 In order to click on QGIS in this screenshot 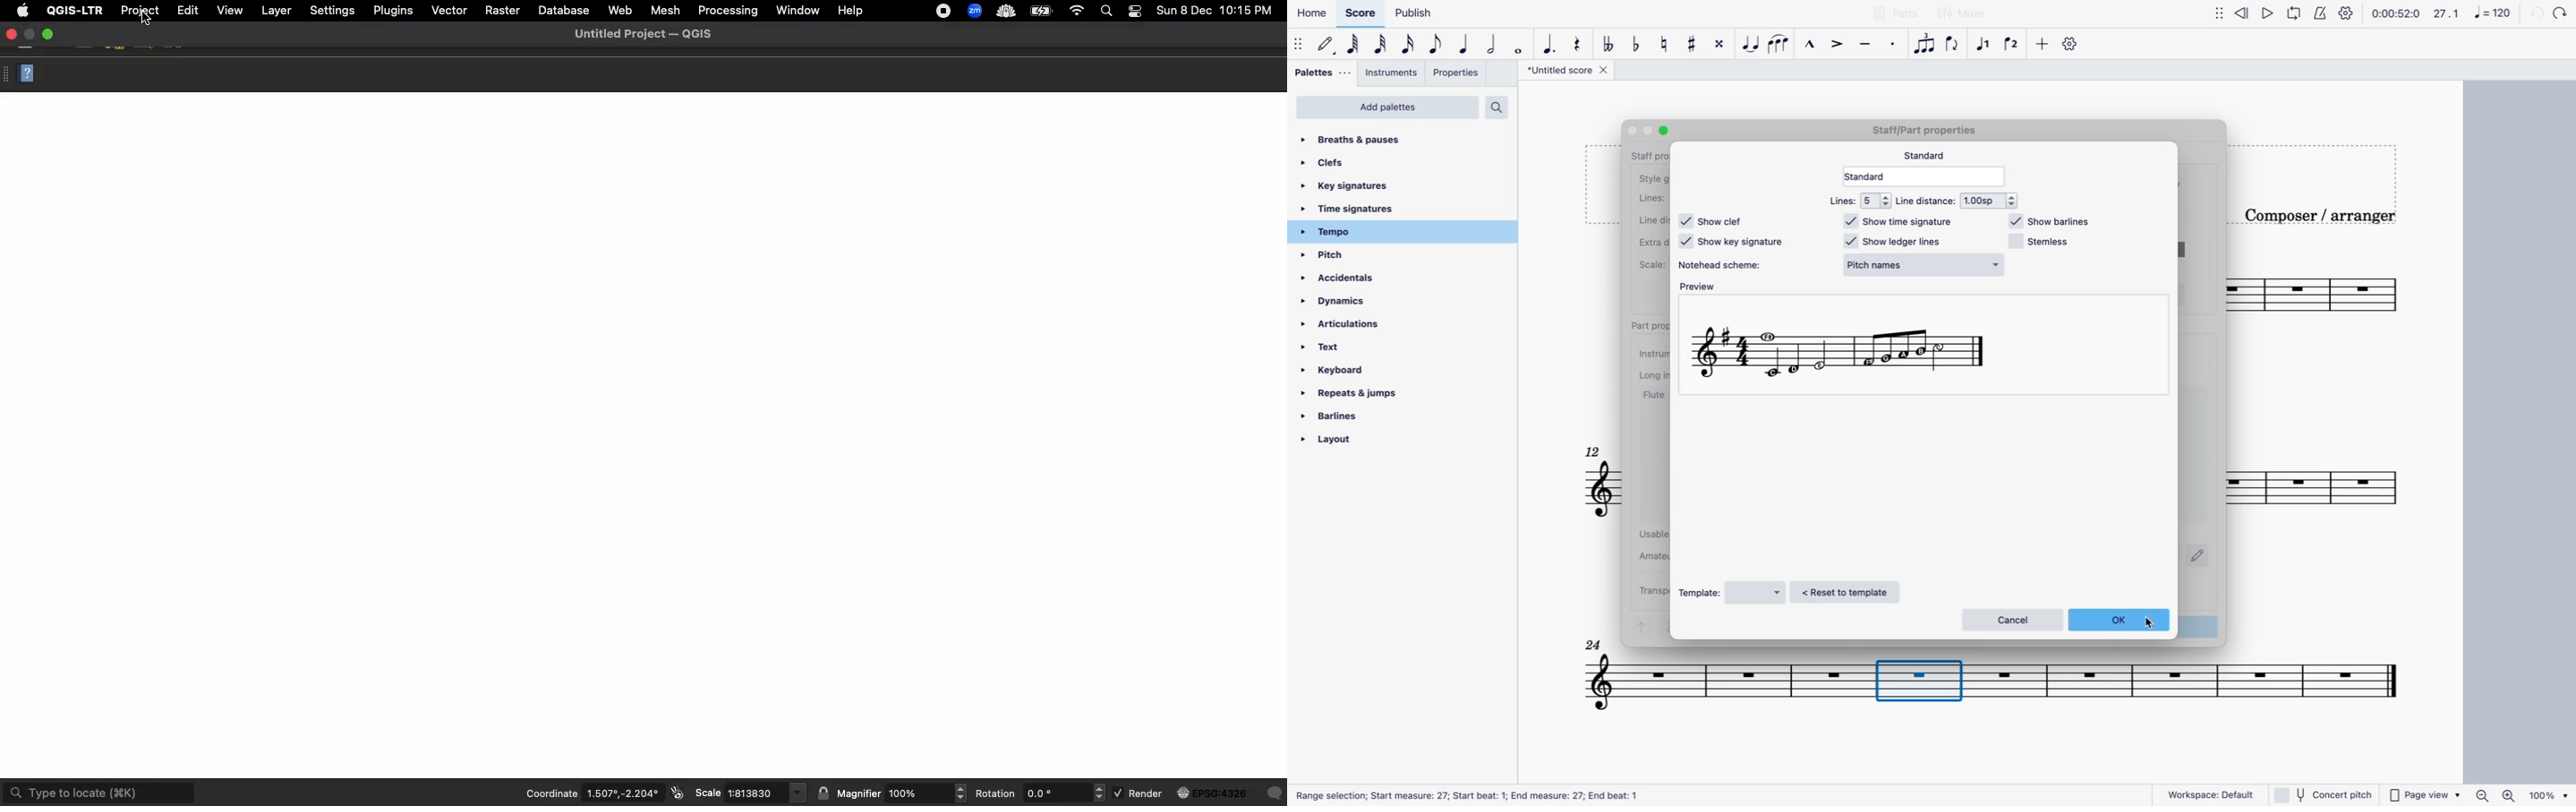, I will do `click(74, 9)`.